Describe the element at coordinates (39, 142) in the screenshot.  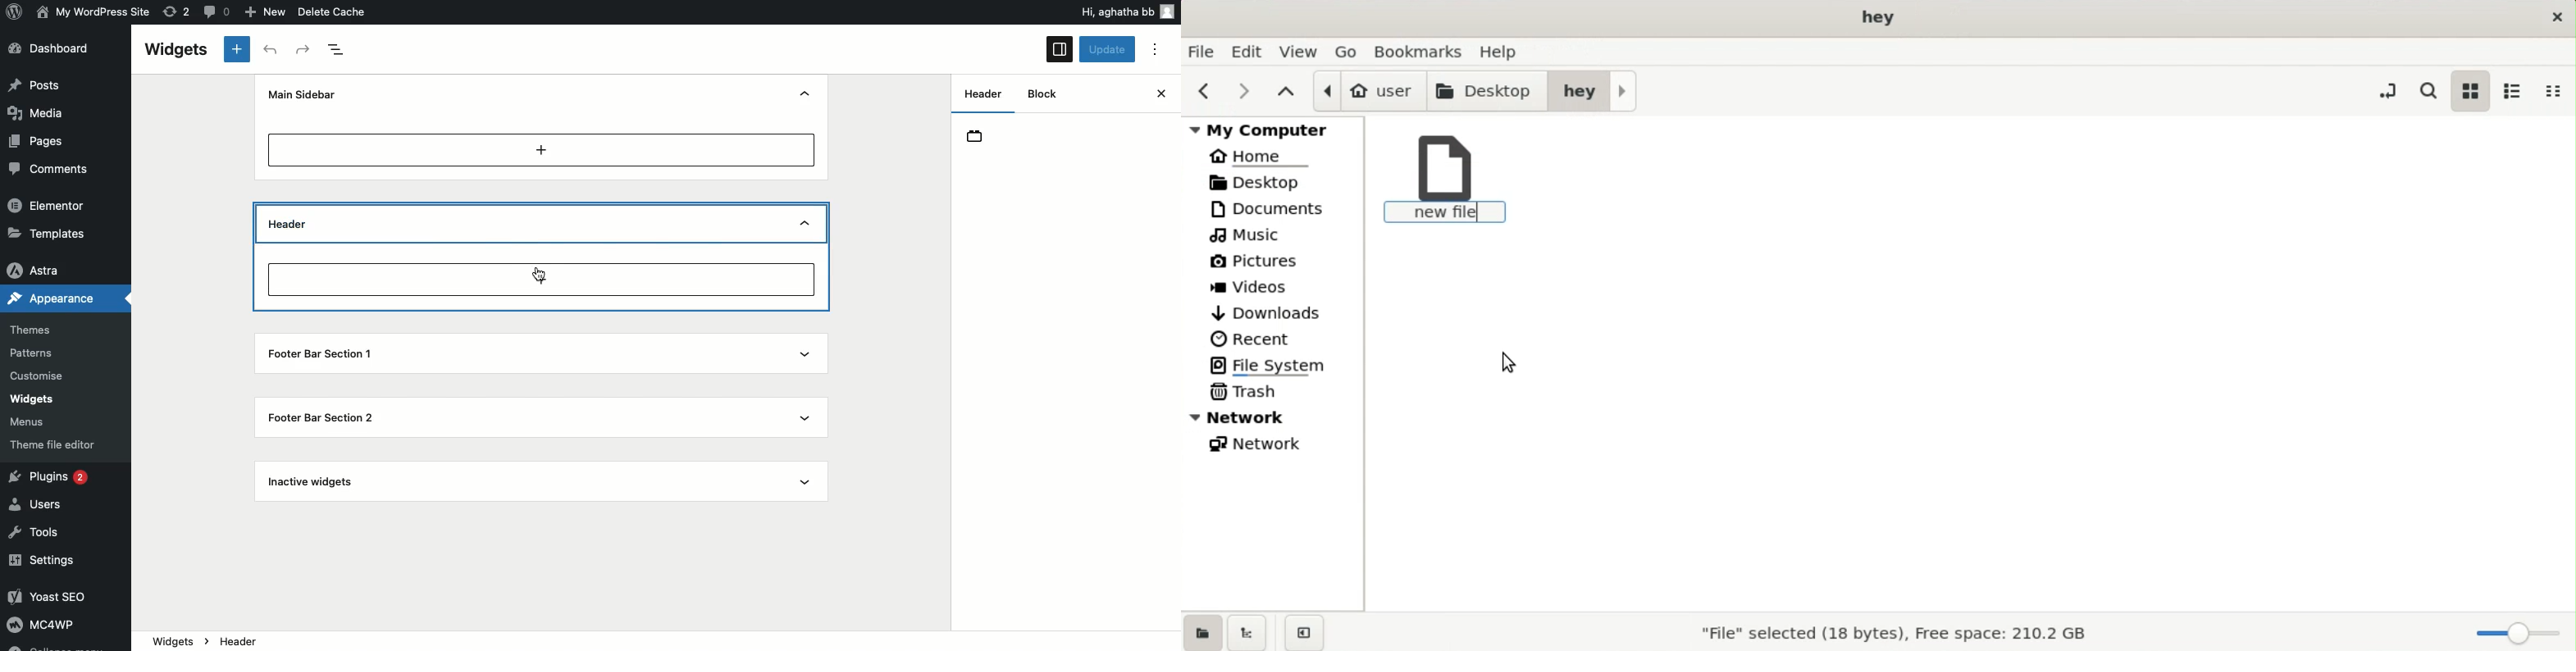
I see `Pages` at that location.